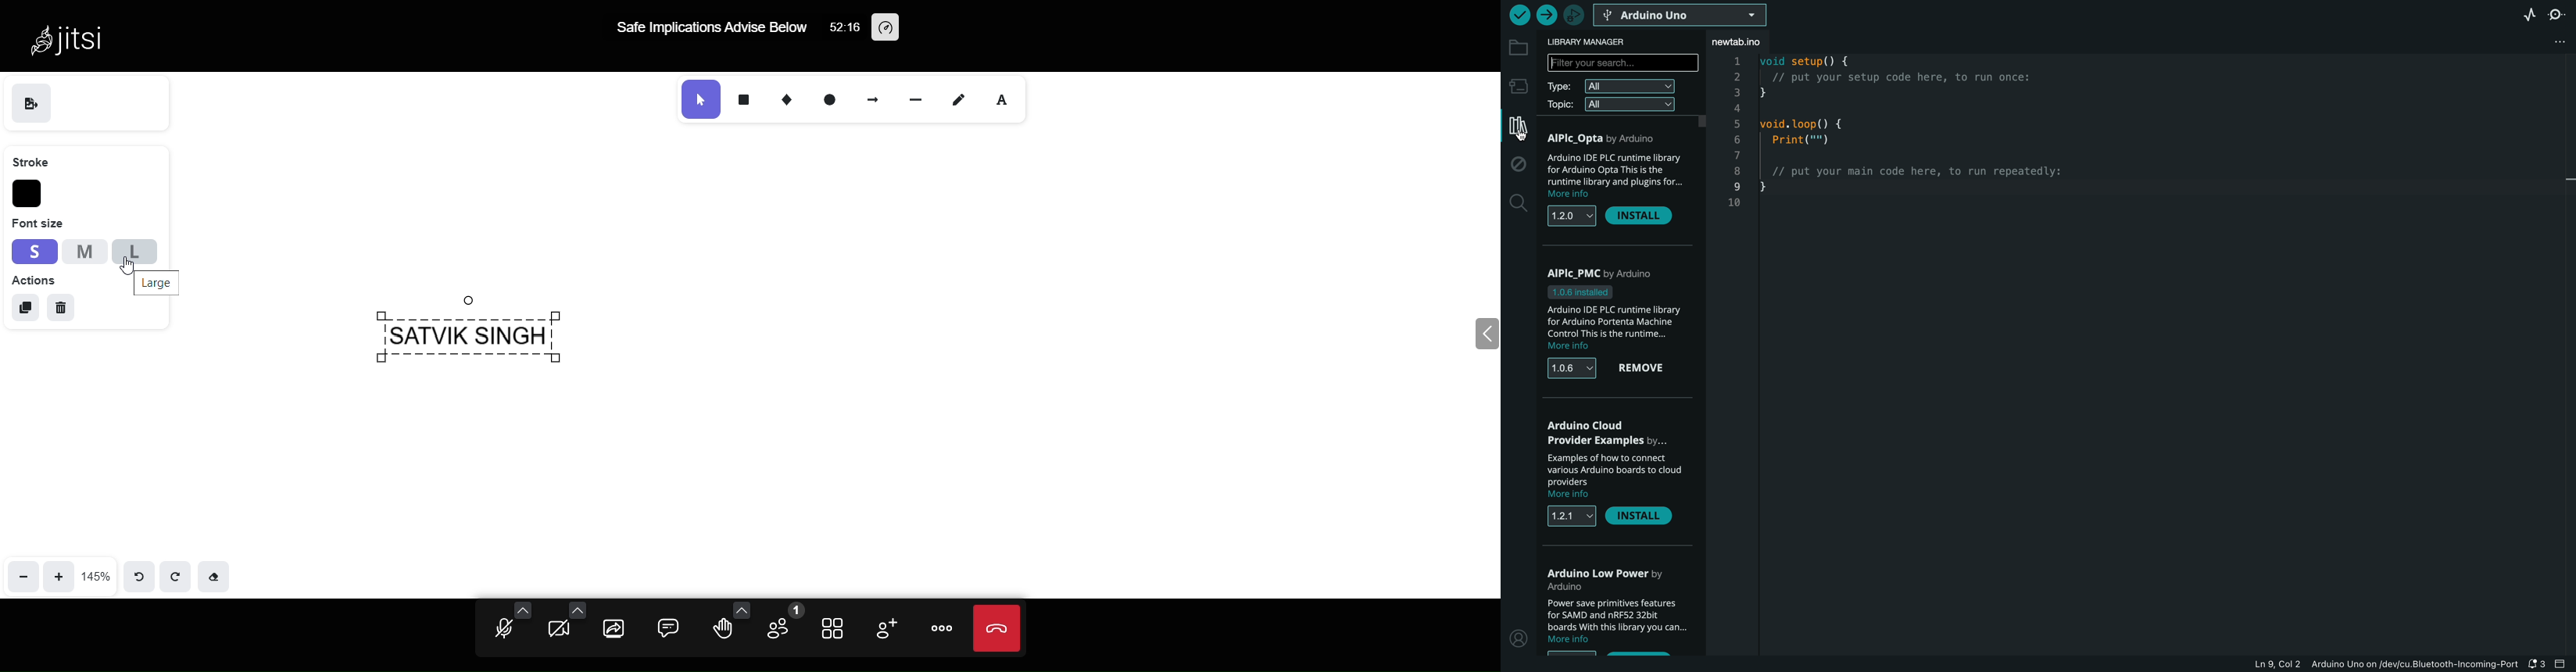 The image size is (2576, 672). Describe the element at coordinates (842, 30) in the screenshot. I see `52:16` at that location.